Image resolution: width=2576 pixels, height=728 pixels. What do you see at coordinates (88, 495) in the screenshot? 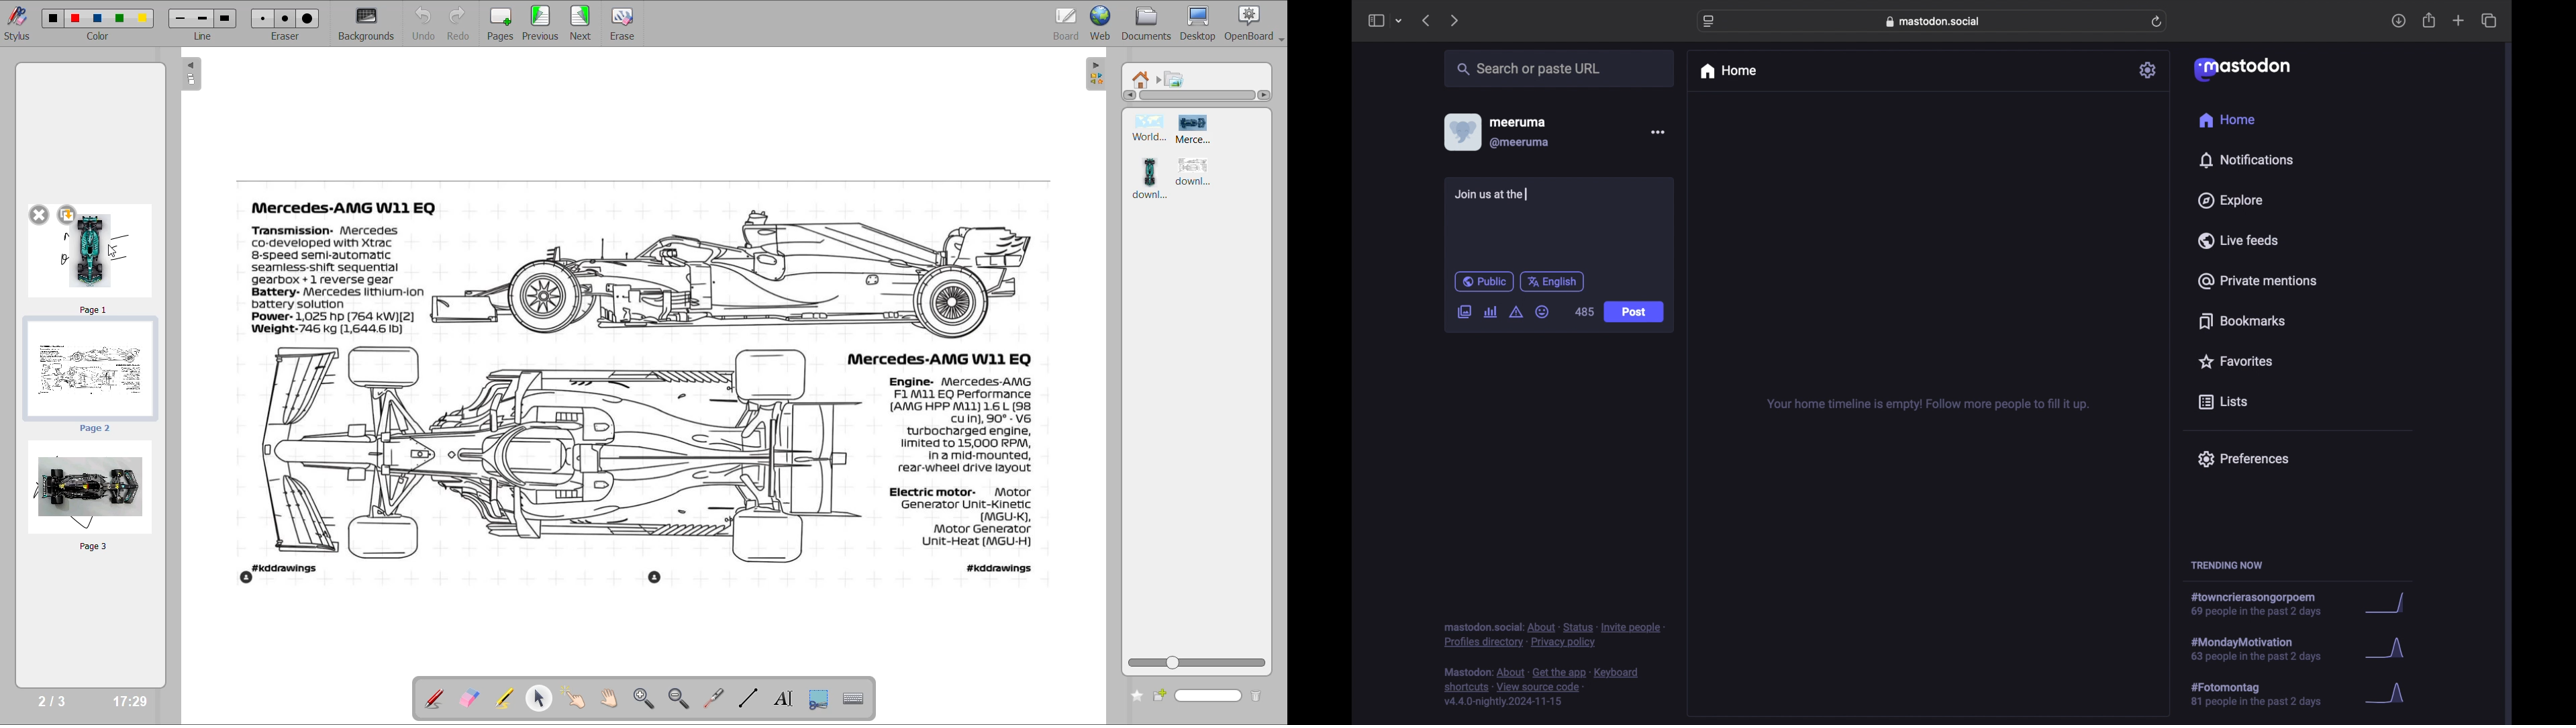
I see `page 3` at bounding box center [88, 495].